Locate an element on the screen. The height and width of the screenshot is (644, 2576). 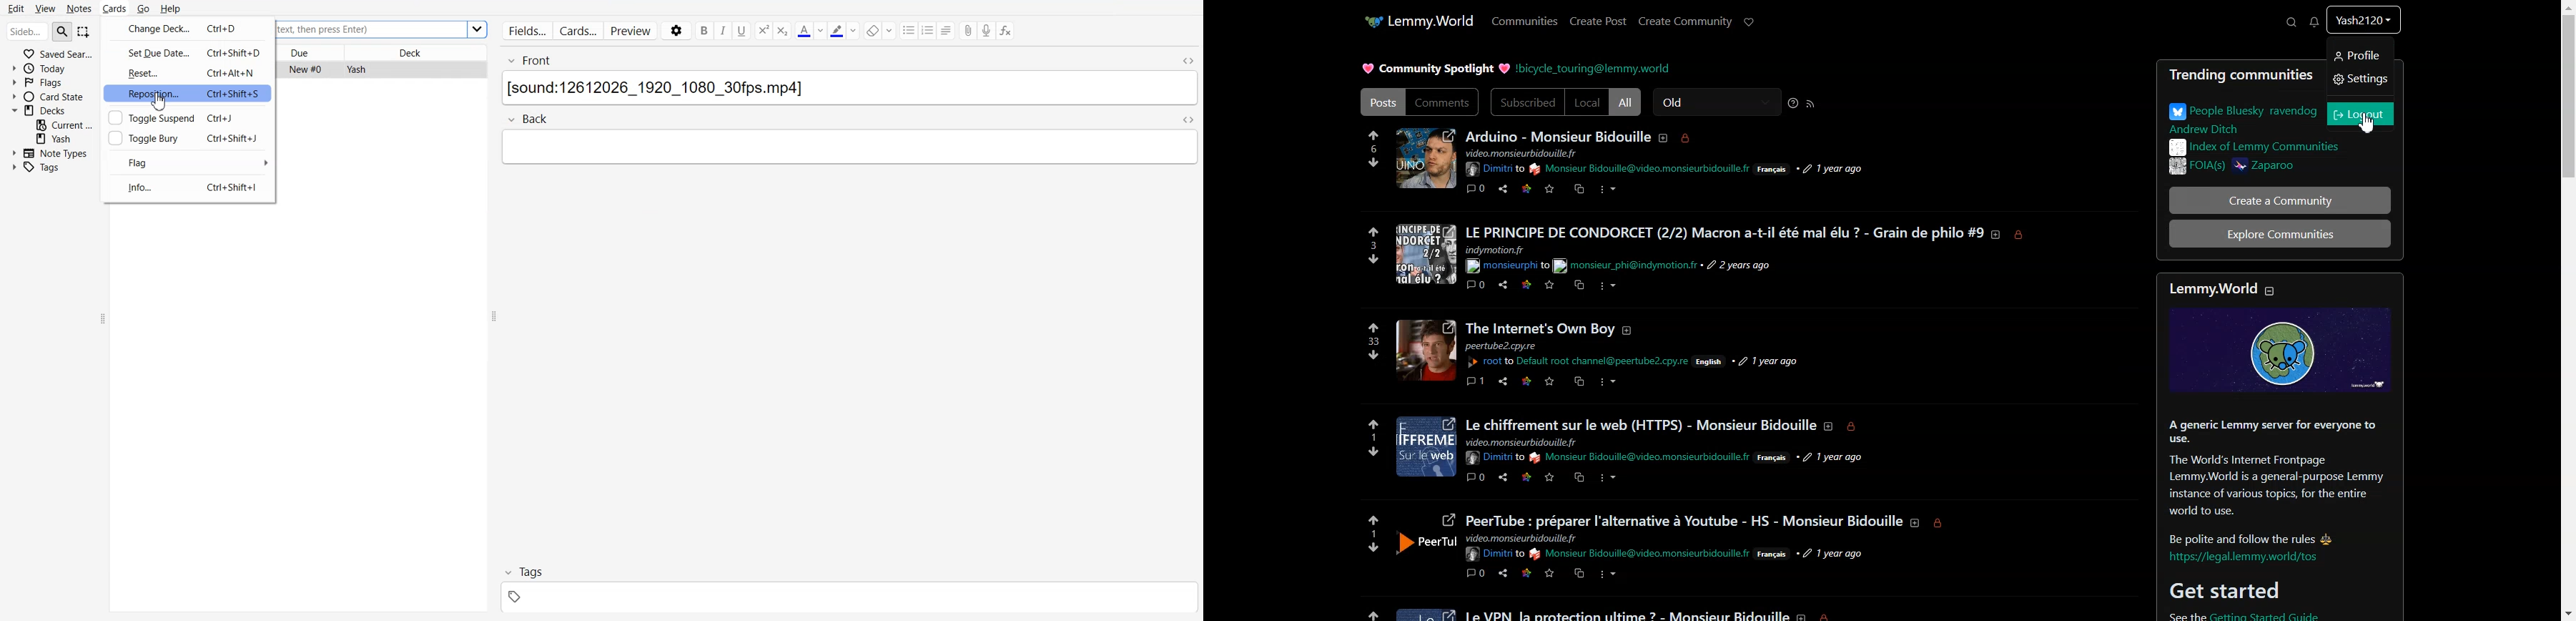
Support Lemmy is located at coordinates (1750, 22).